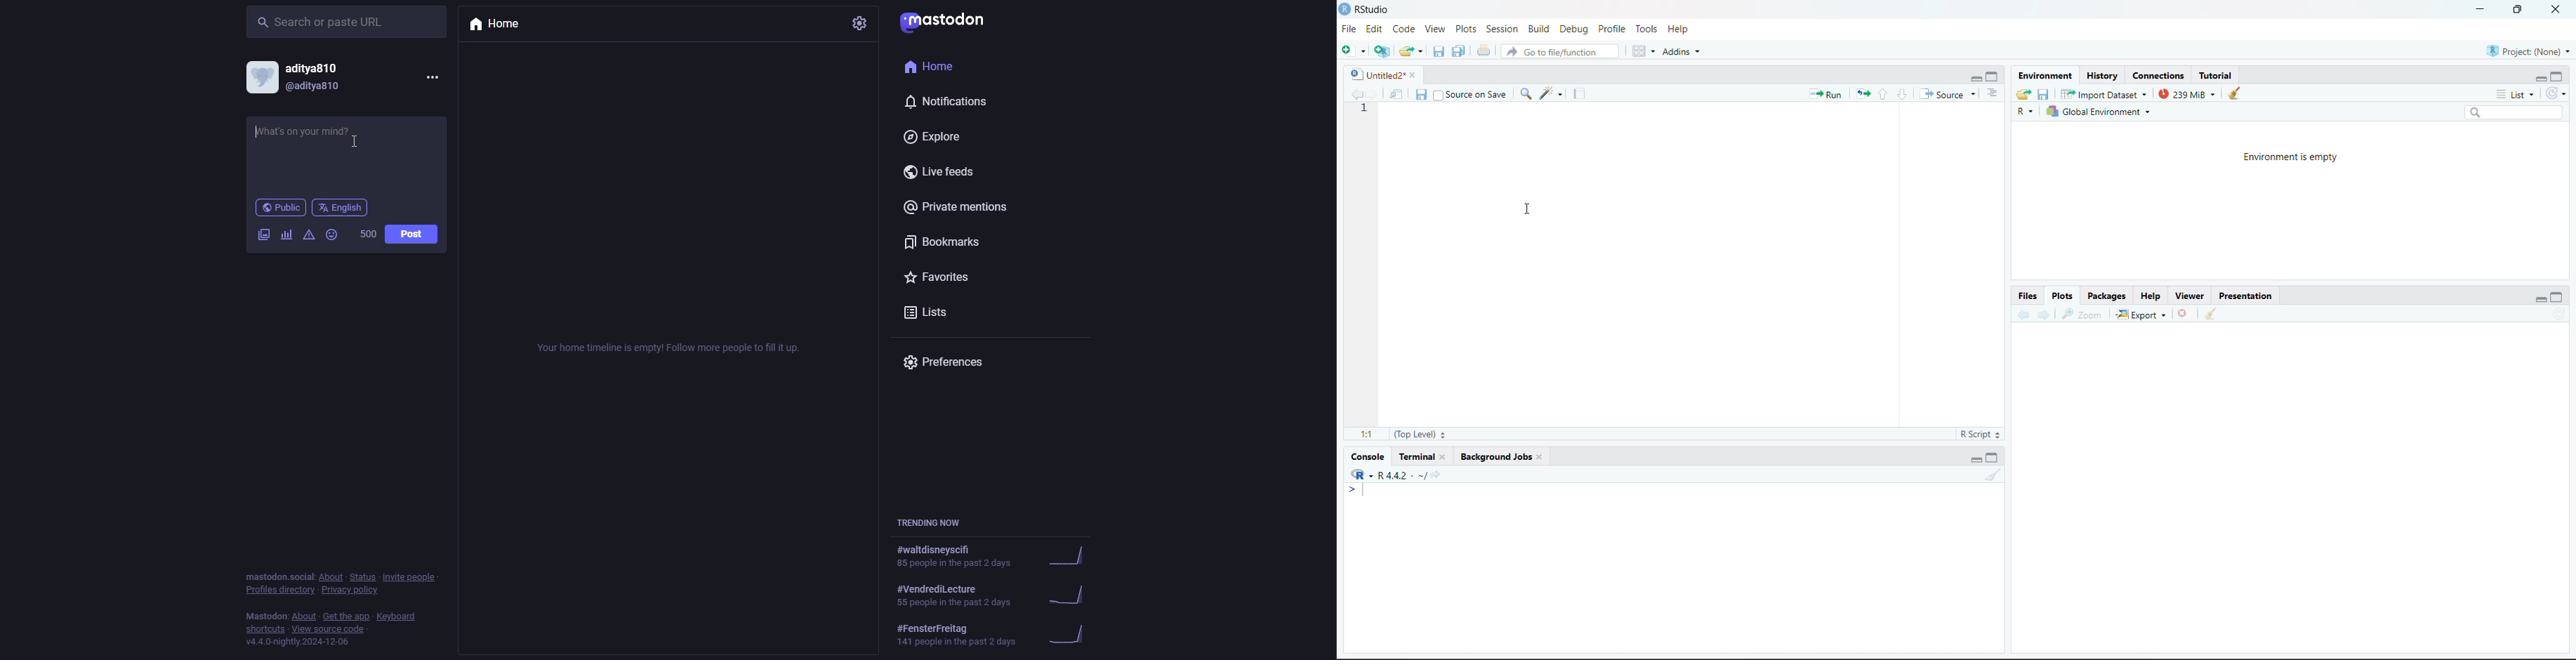  What do you see at coordinates (1351, 29) in the screenshot?
I see `File` at bounding box center [1351, 29].